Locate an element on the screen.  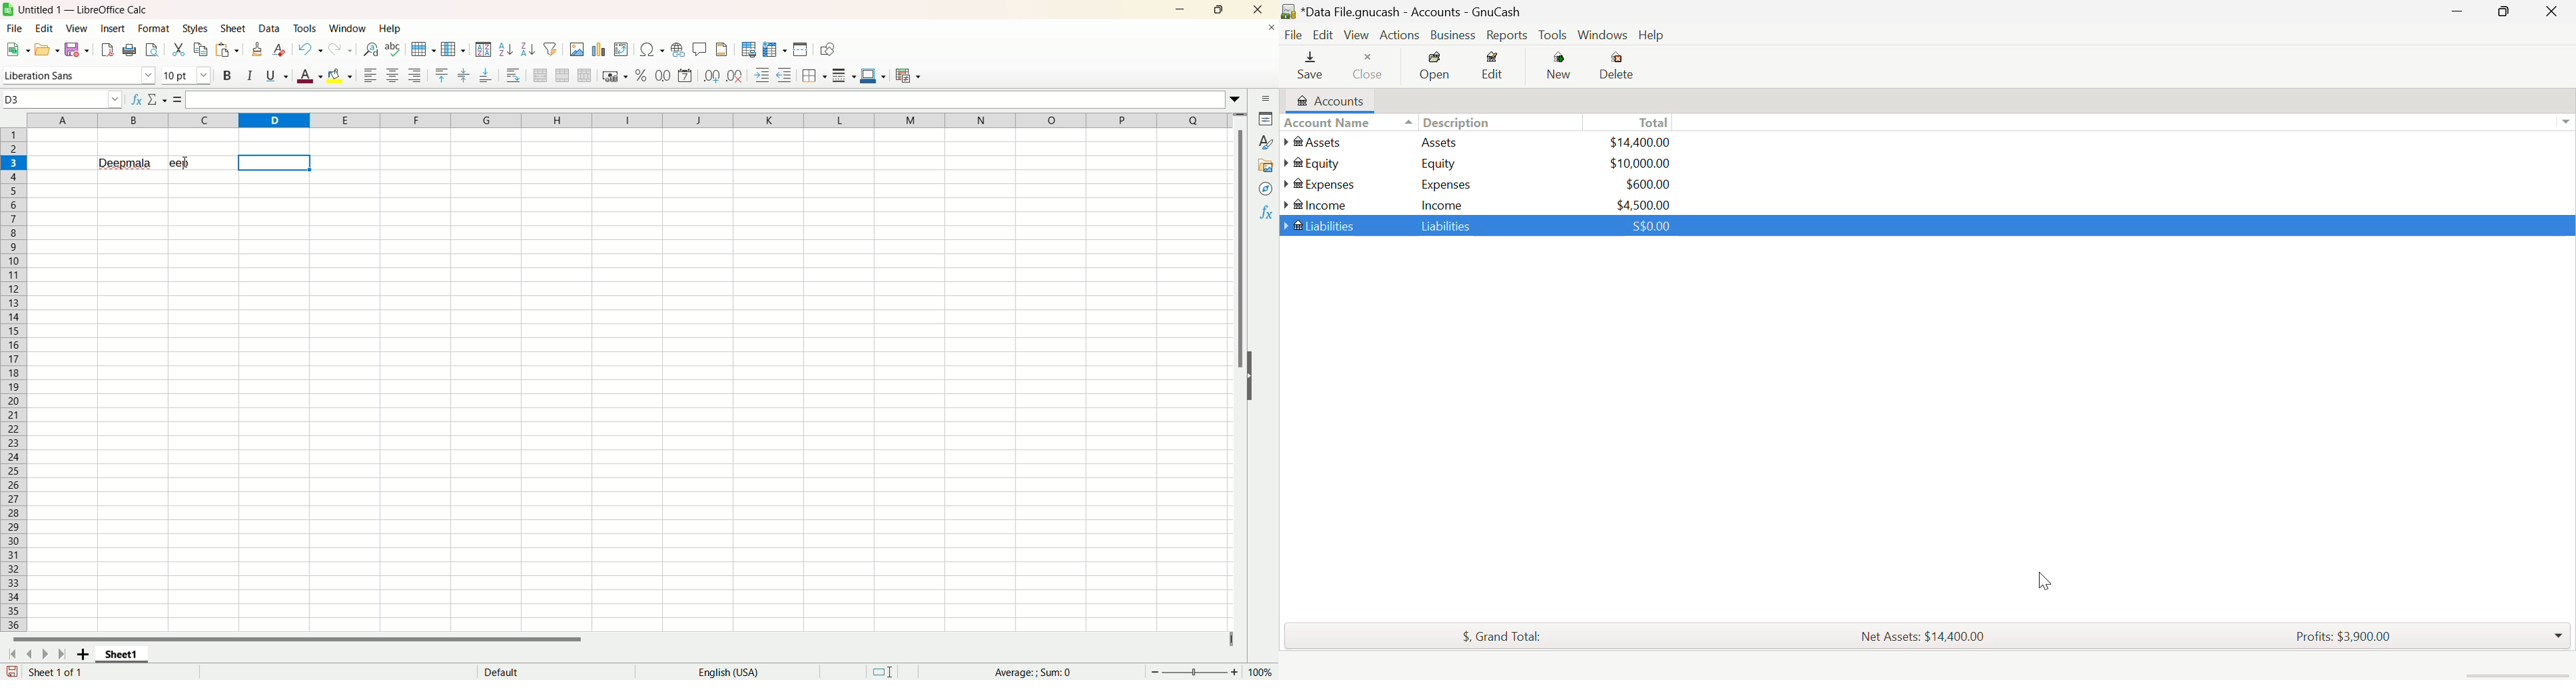
Net Assets is located at coordinates (1926, 636).